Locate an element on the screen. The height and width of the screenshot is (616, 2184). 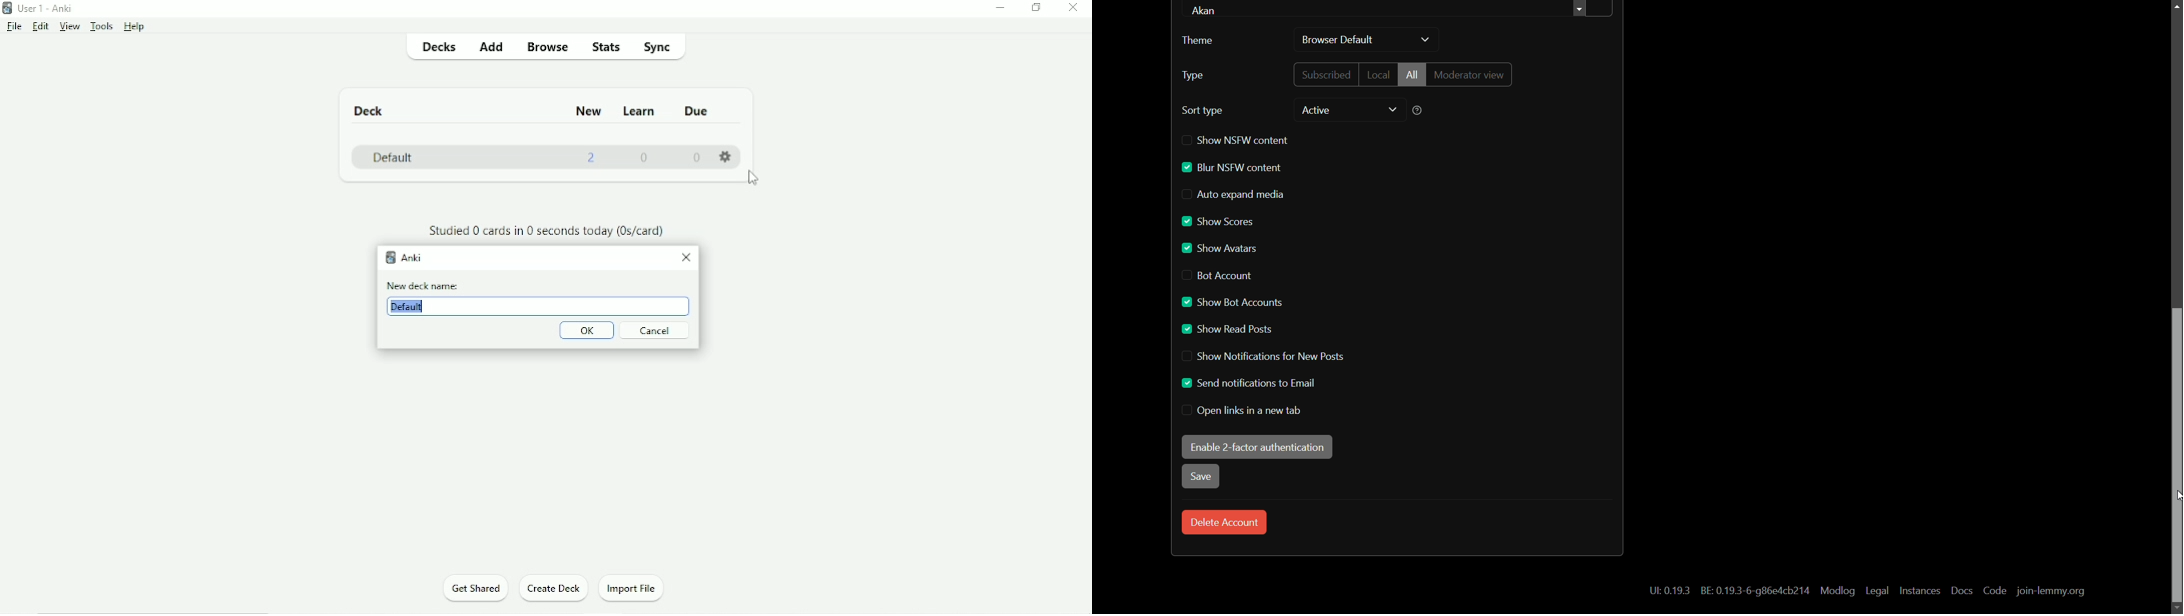
Default is located at coordinates (406, 307).